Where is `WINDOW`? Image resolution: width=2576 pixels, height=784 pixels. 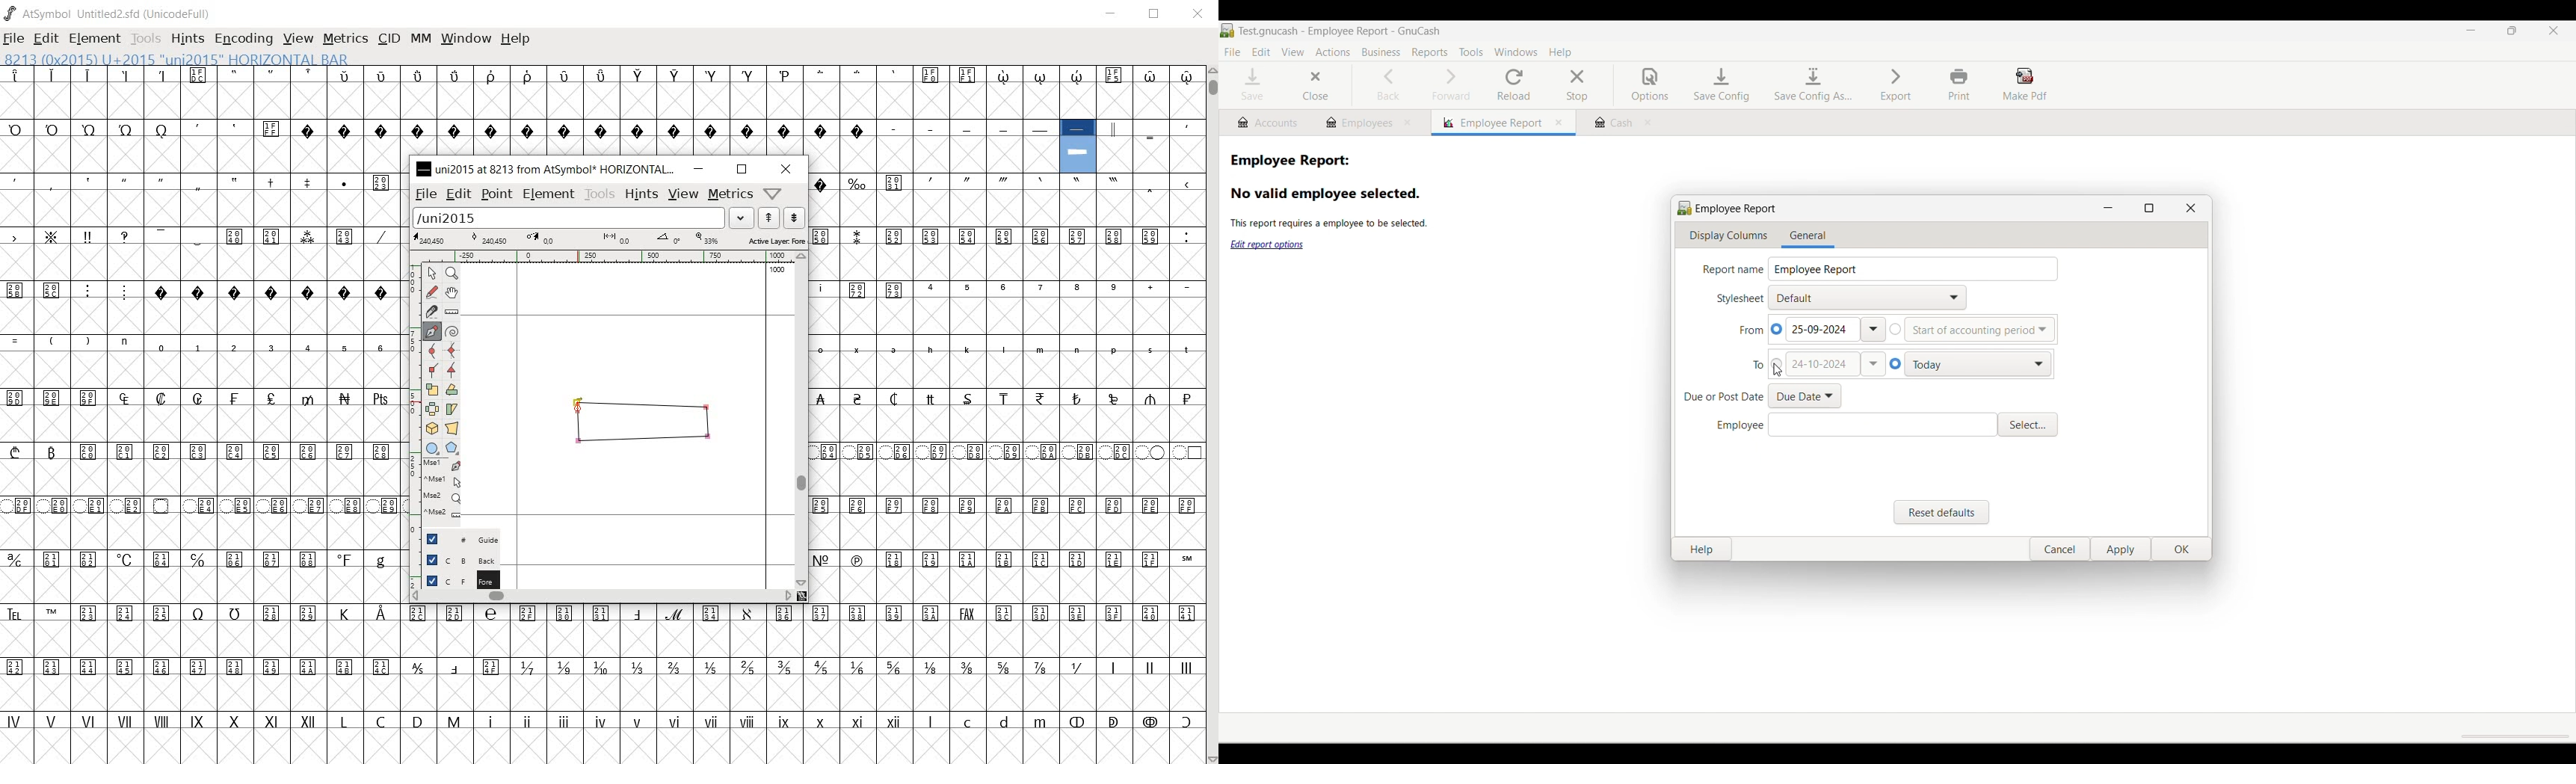
WINDOW is located at coordinates (467, 38).